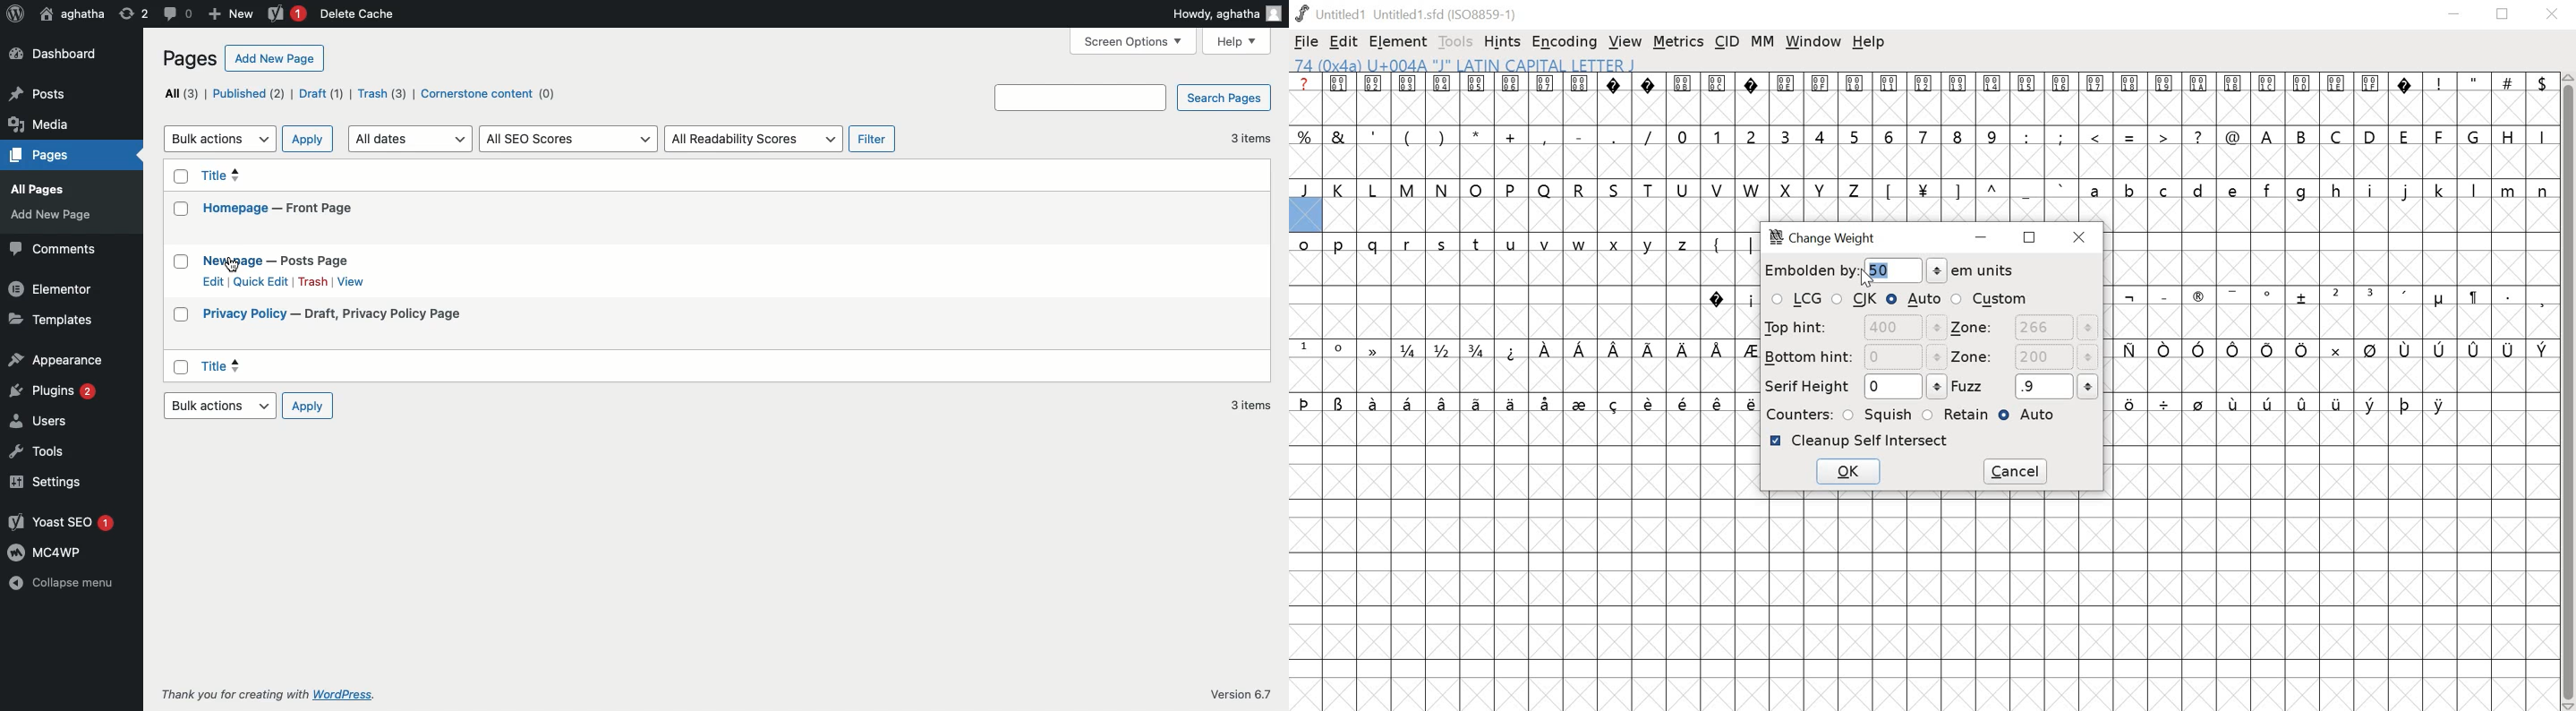 The image size is (2576, 728). Describe the element at coordinates (1730, 299) in the screenshot. I see `symbols` at that location.